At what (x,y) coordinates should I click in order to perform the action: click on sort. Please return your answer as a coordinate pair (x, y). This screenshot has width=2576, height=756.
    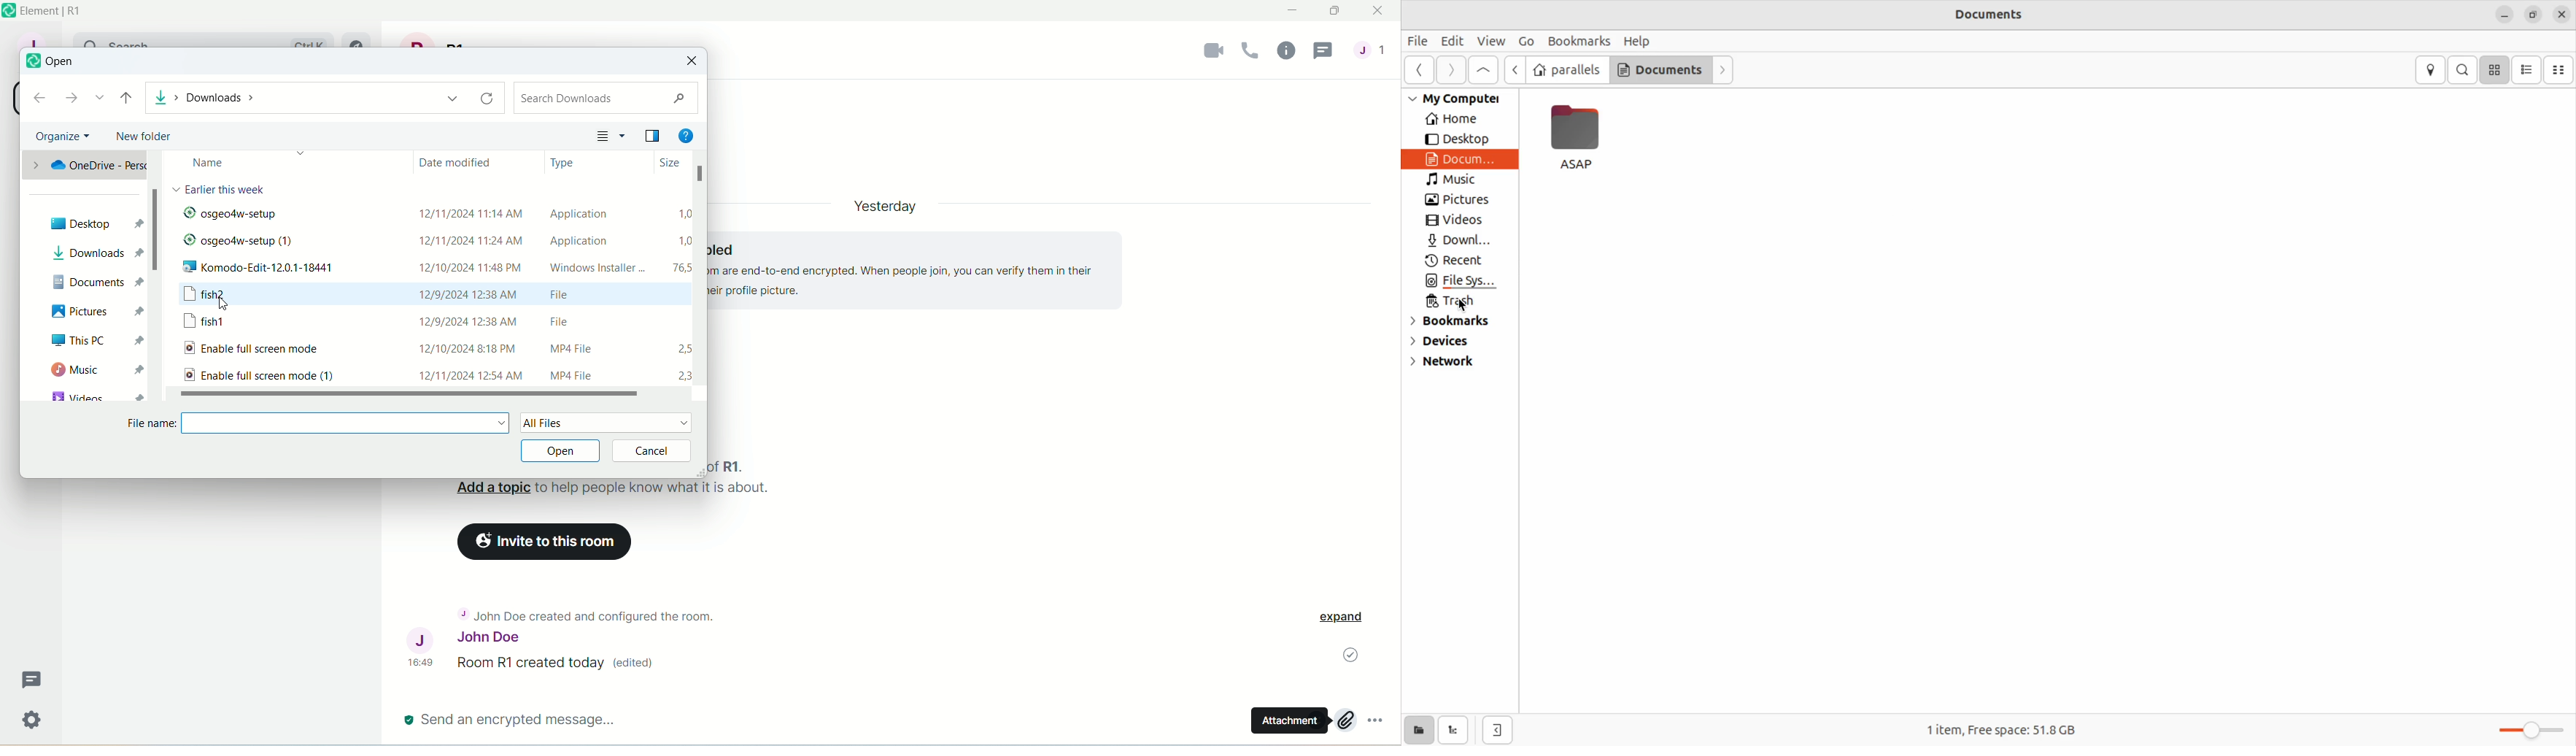
    Looking at the image, I should click on (611, 137).